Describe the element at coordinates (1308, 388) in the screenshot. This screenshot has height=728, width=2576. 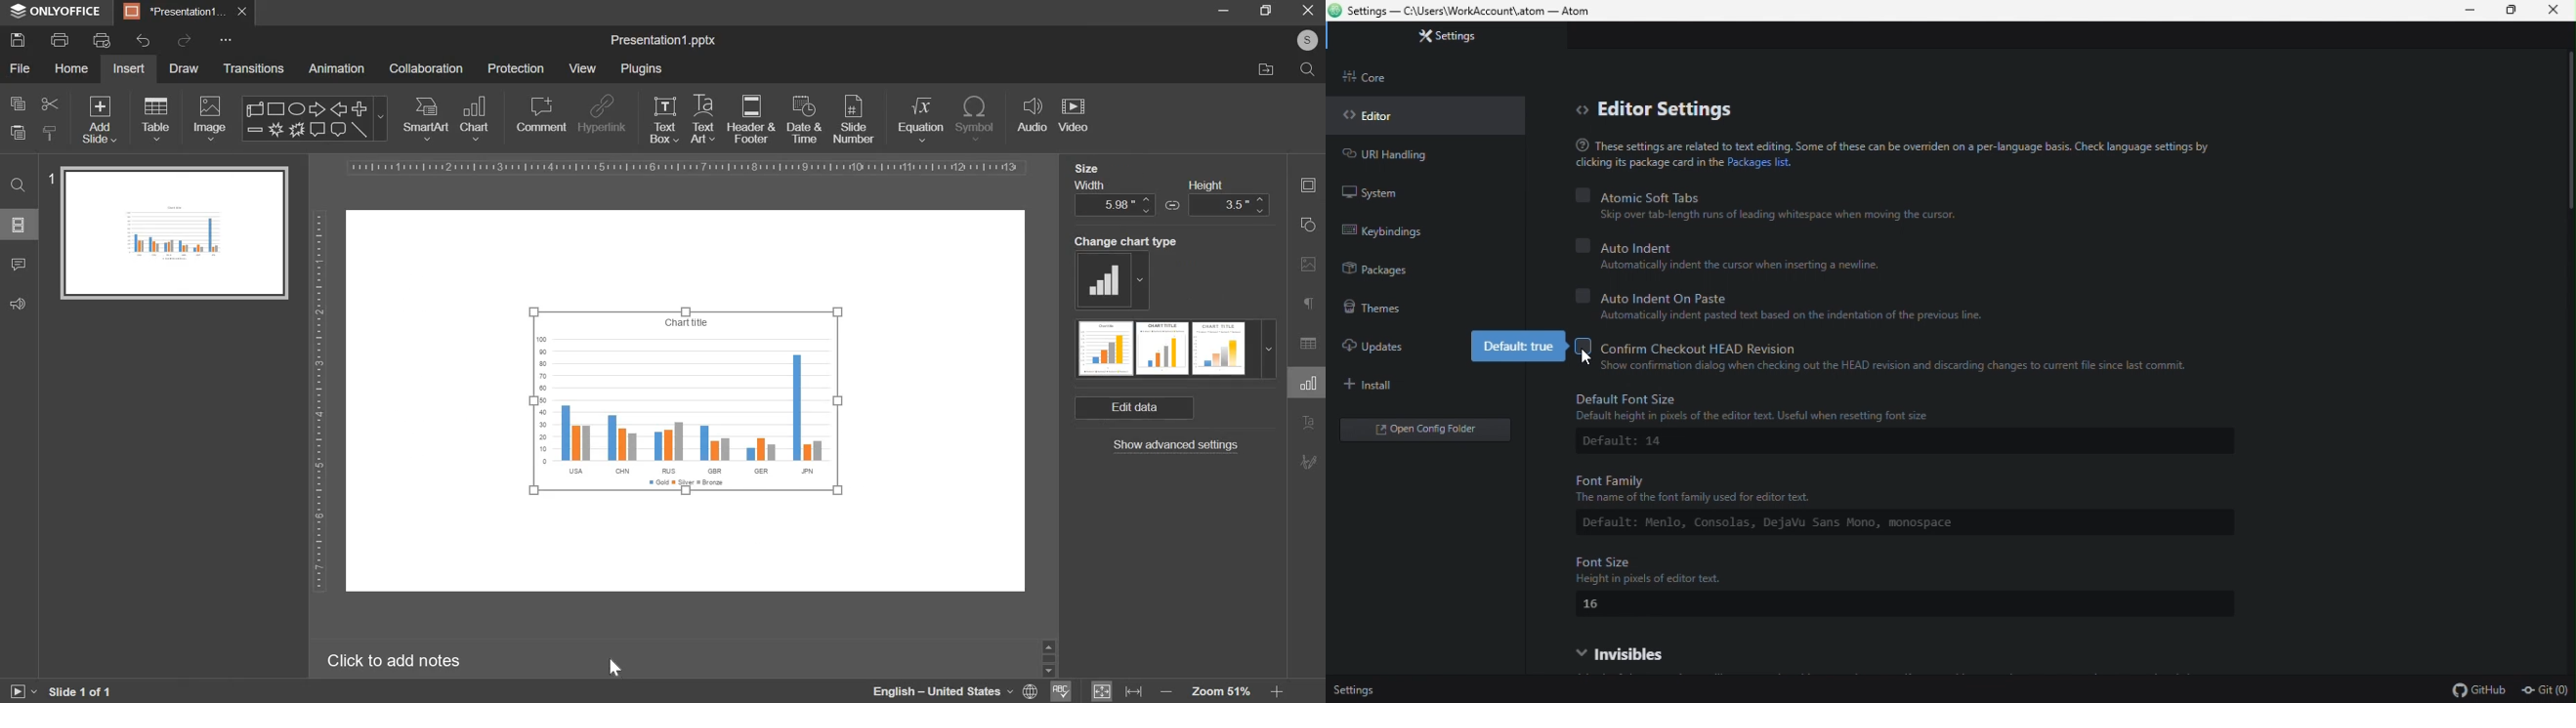
I see `chart settings` at that location.